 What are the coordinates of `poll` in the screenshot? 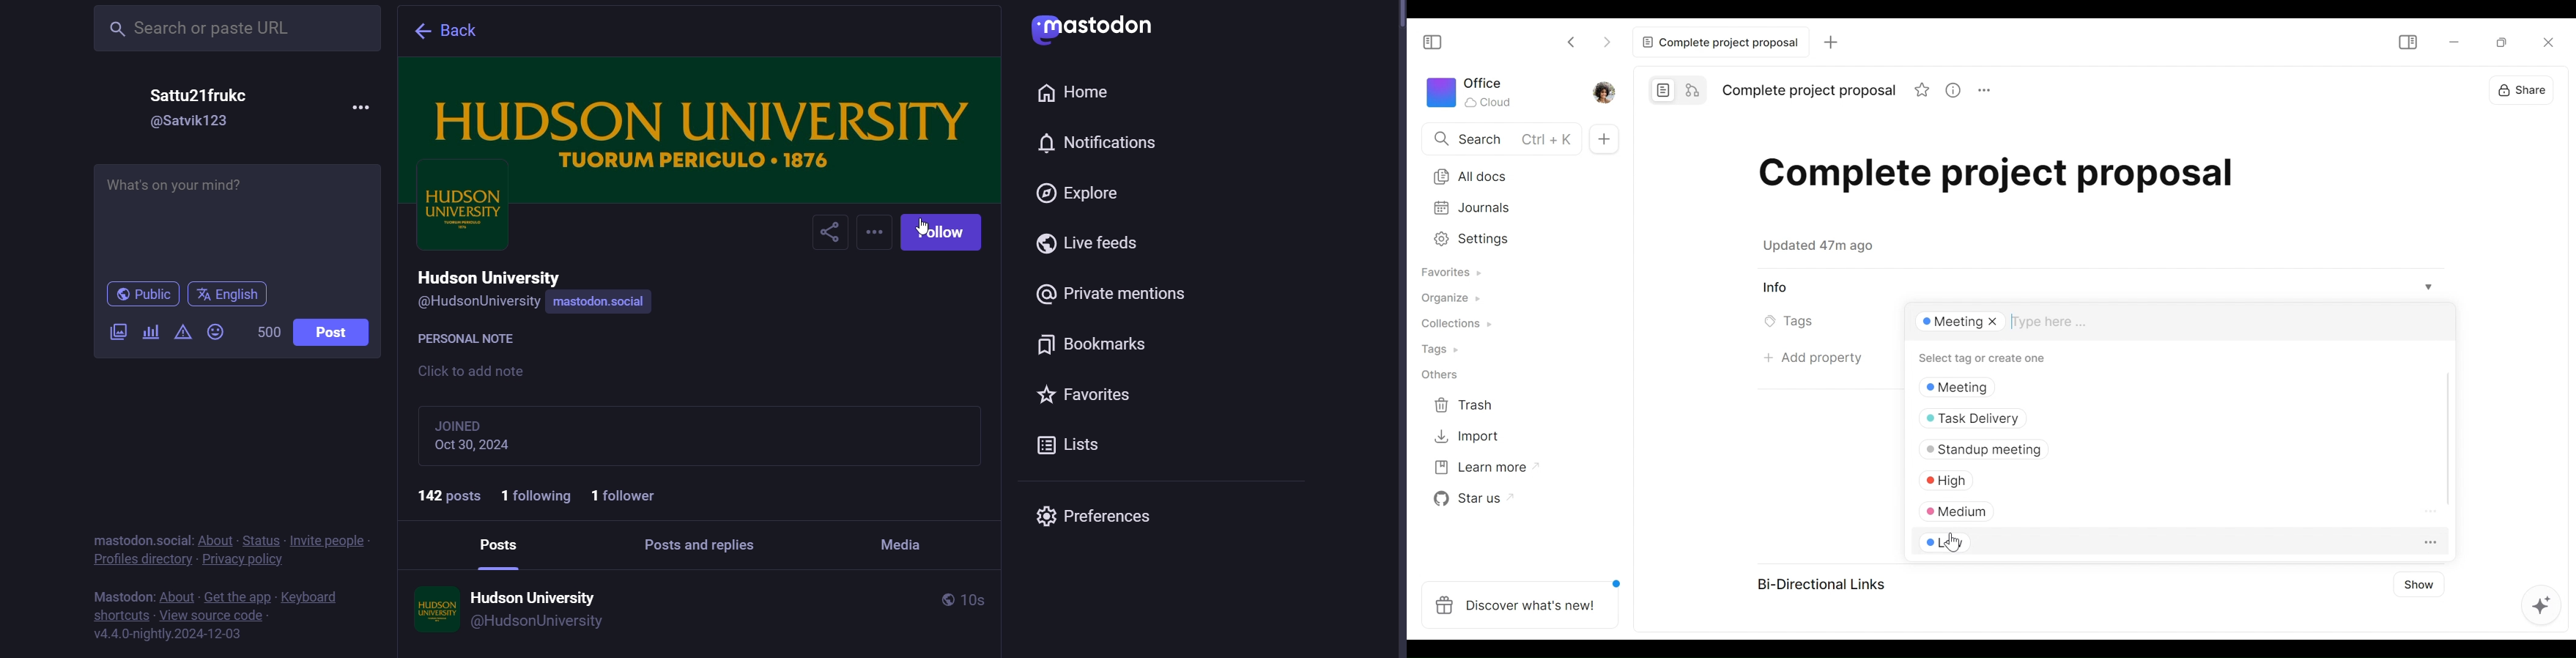 It's located at (150, 333).